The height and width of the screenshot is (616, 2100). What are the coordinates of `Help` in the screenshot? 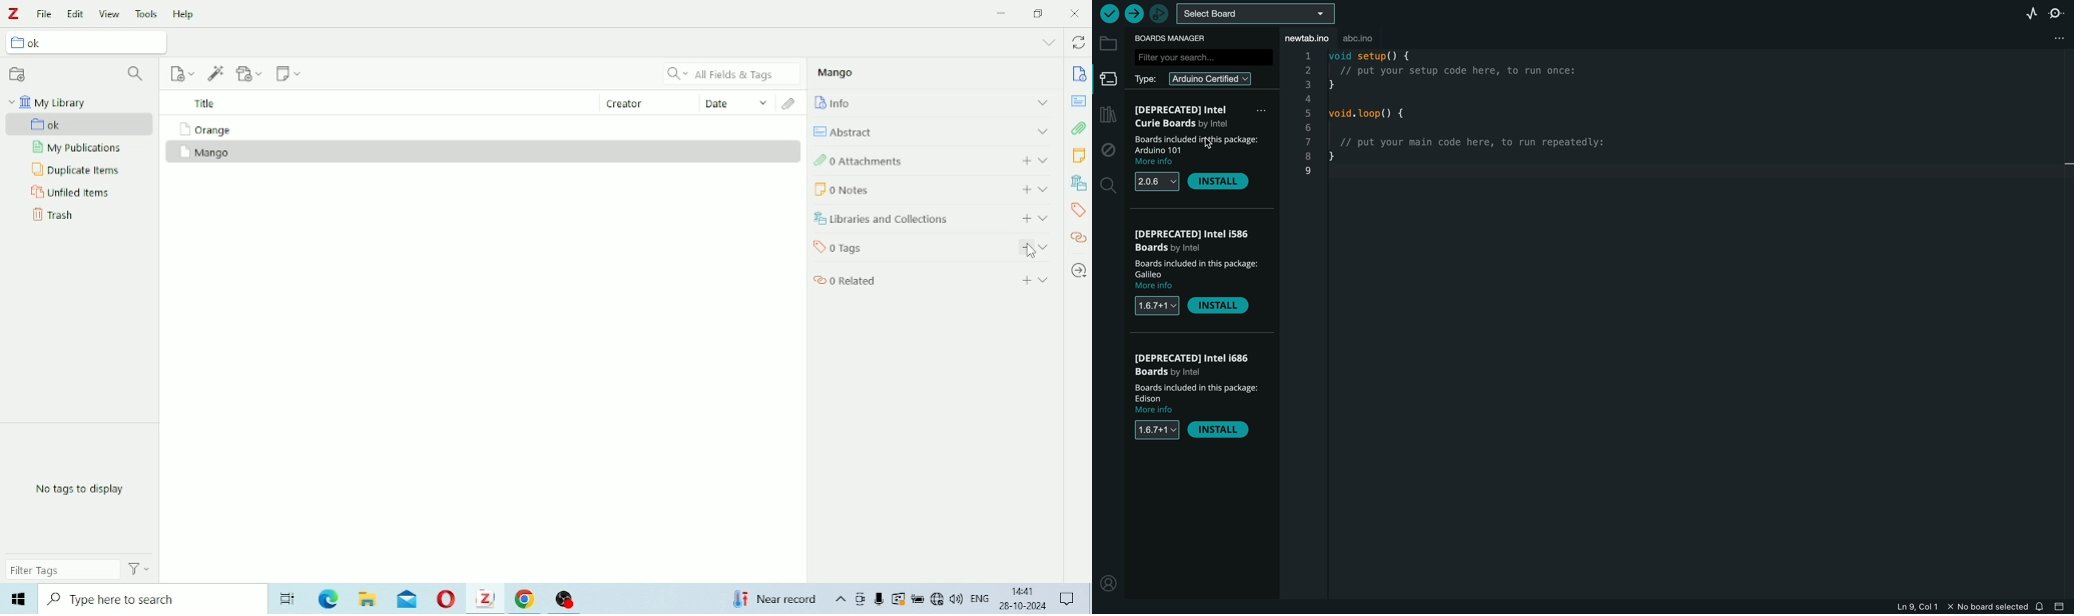 It's located at (184, 14).